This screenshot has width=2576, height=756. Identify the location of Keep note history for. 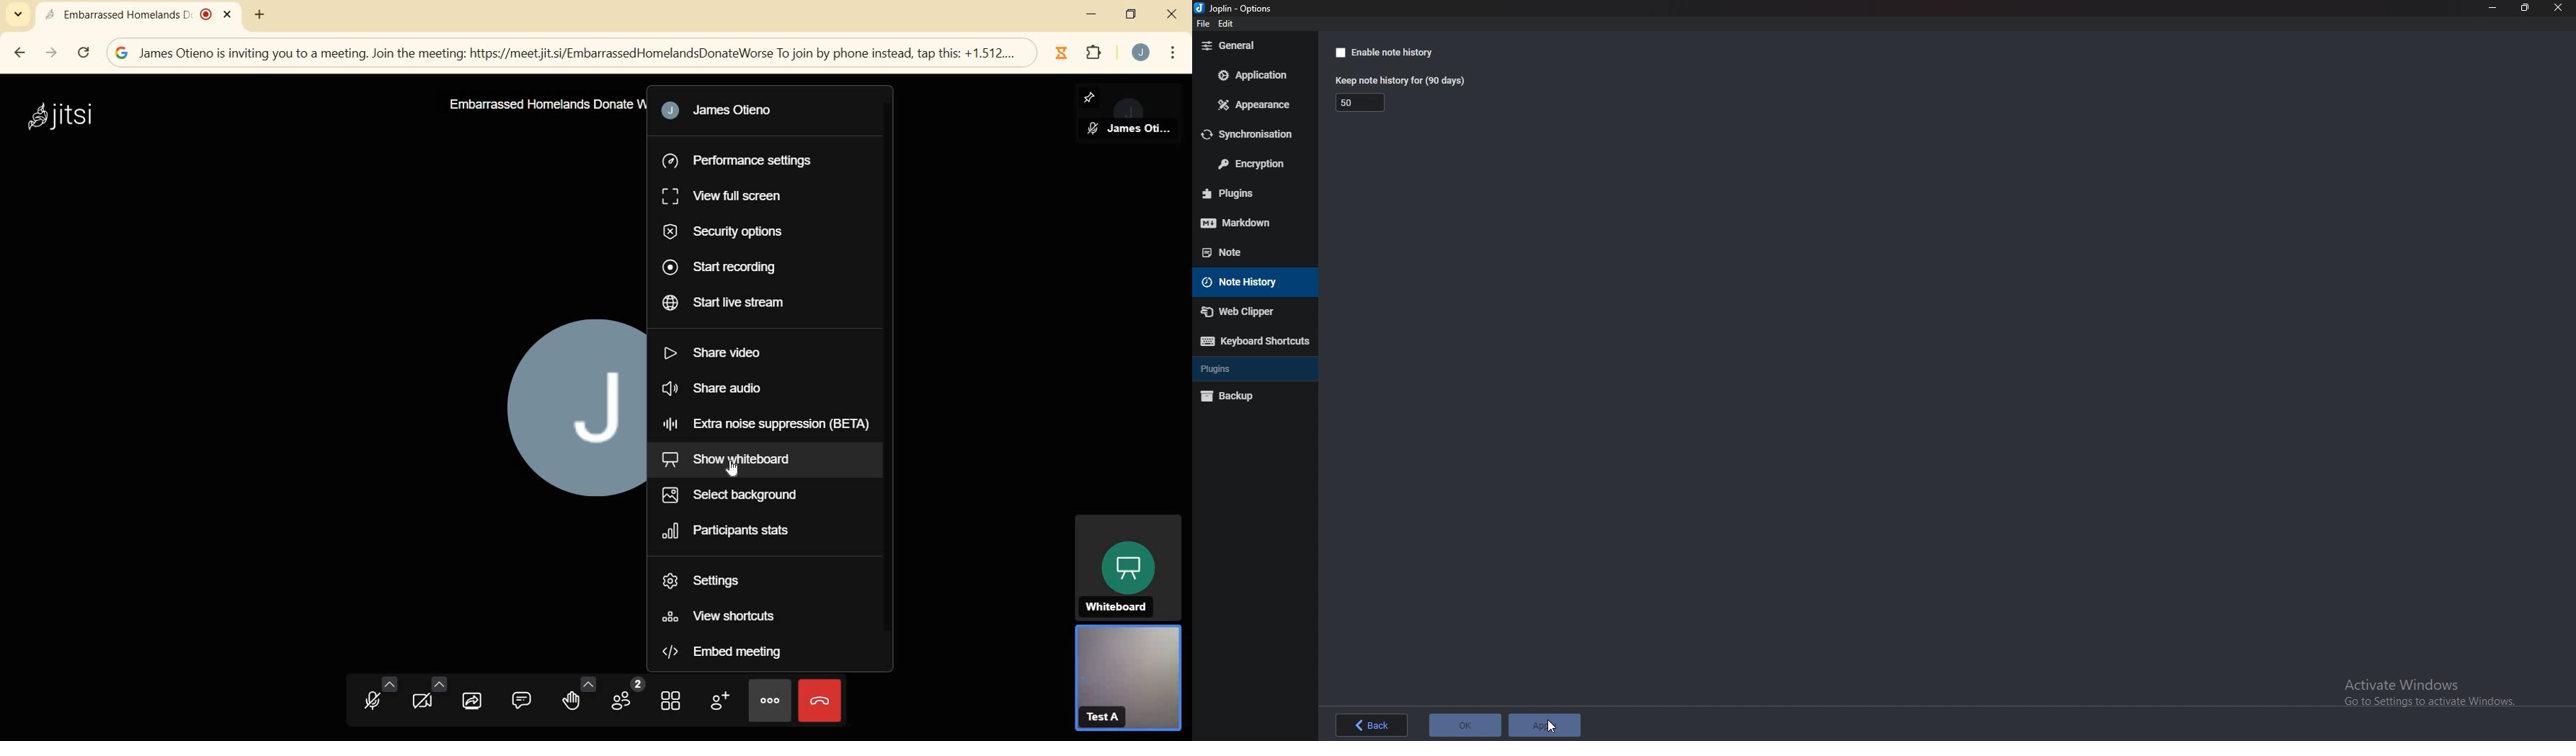
(1398, 81).